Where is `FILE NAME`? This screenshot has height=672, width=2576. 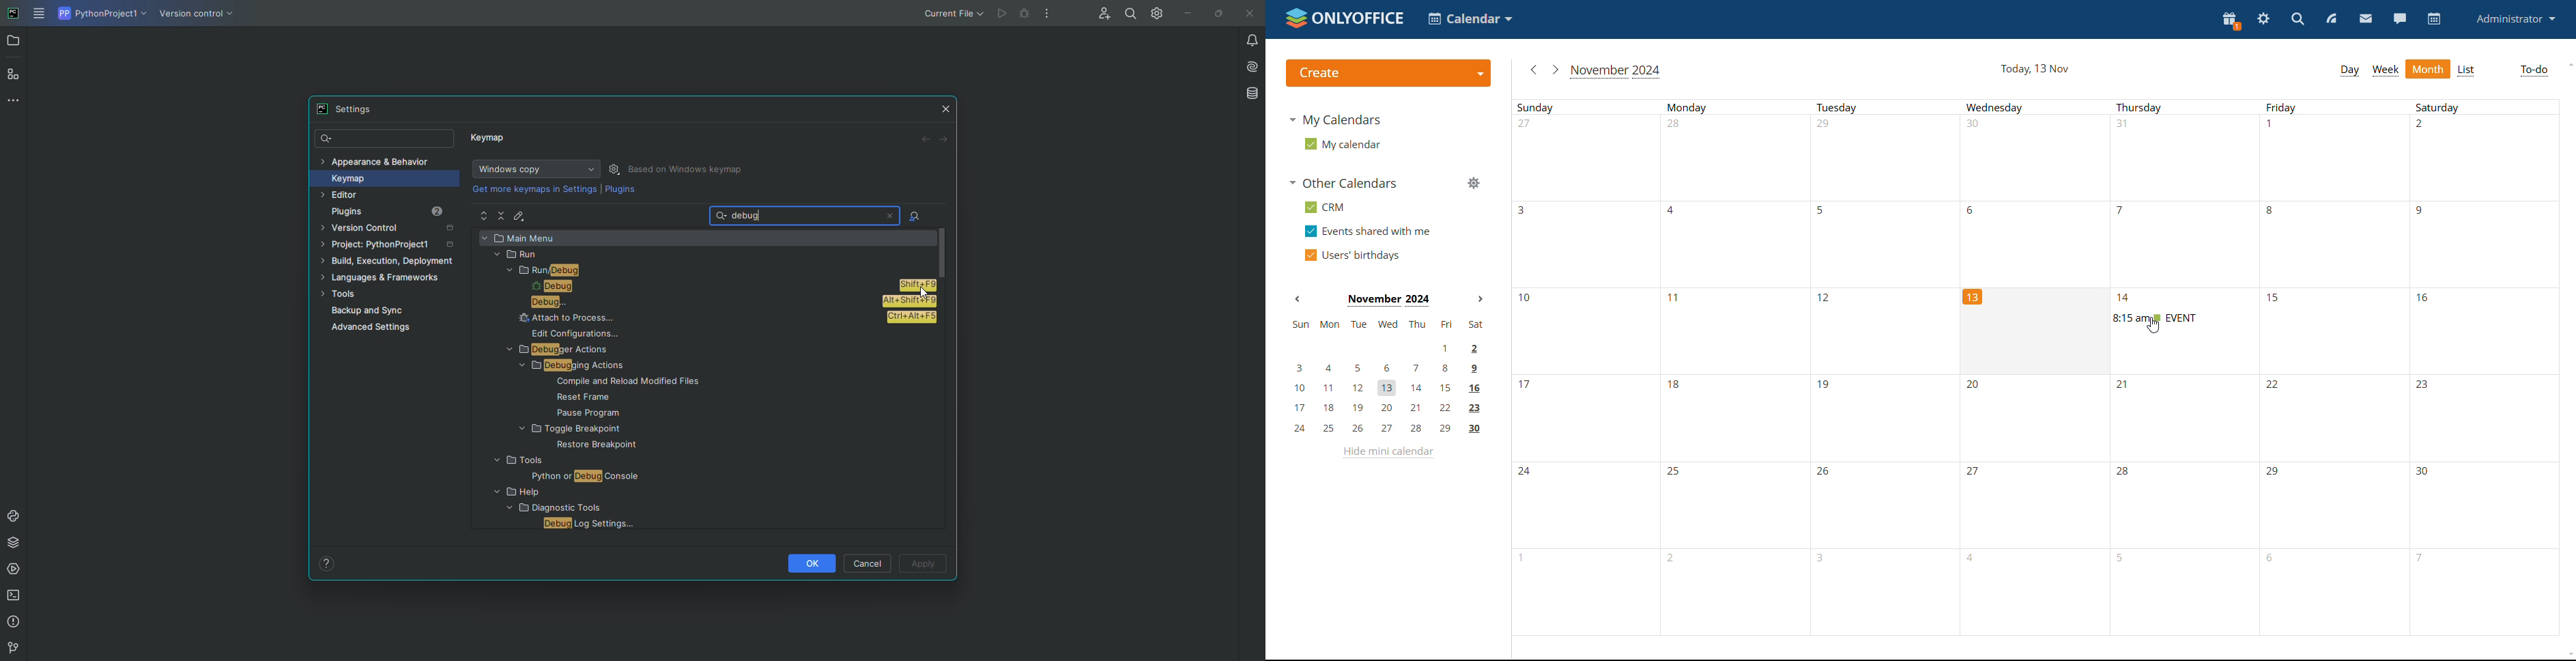 FILE NAME is located at coordinates (617, 412).